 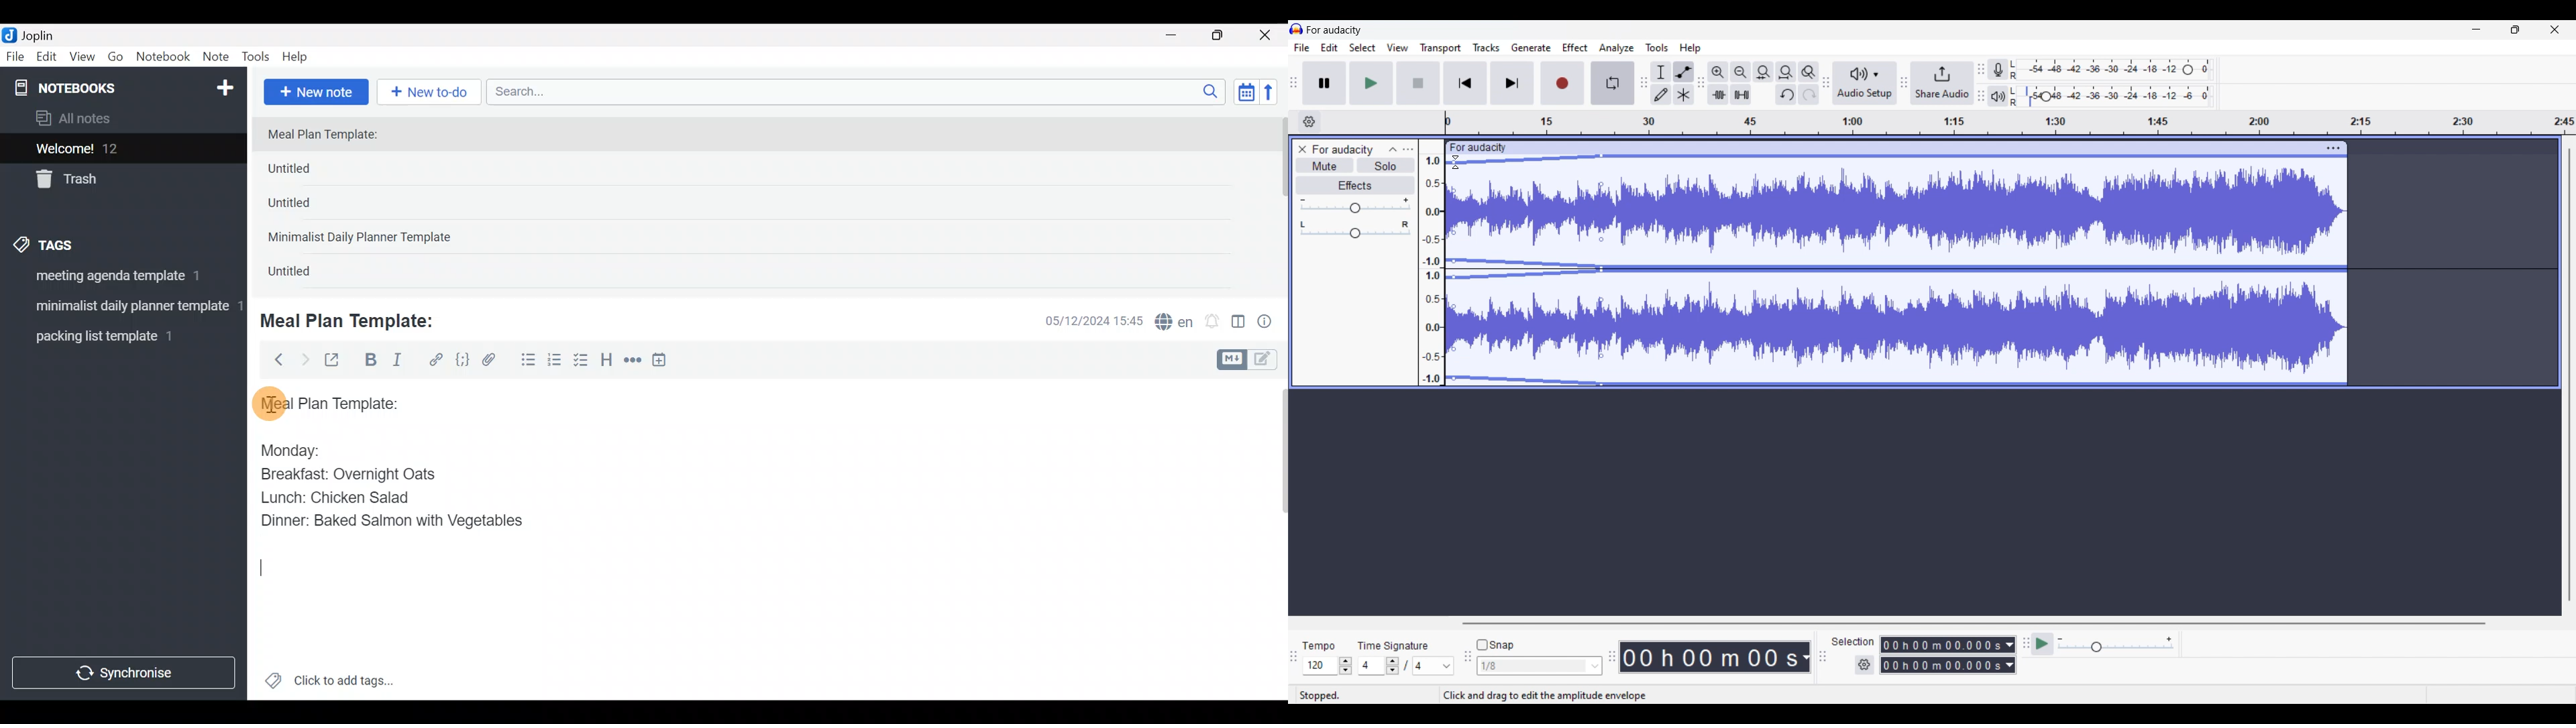 What do you see at coordinates (1267, 36) in the screenshot?
I see `Close` at bounding box center [1267, 36].